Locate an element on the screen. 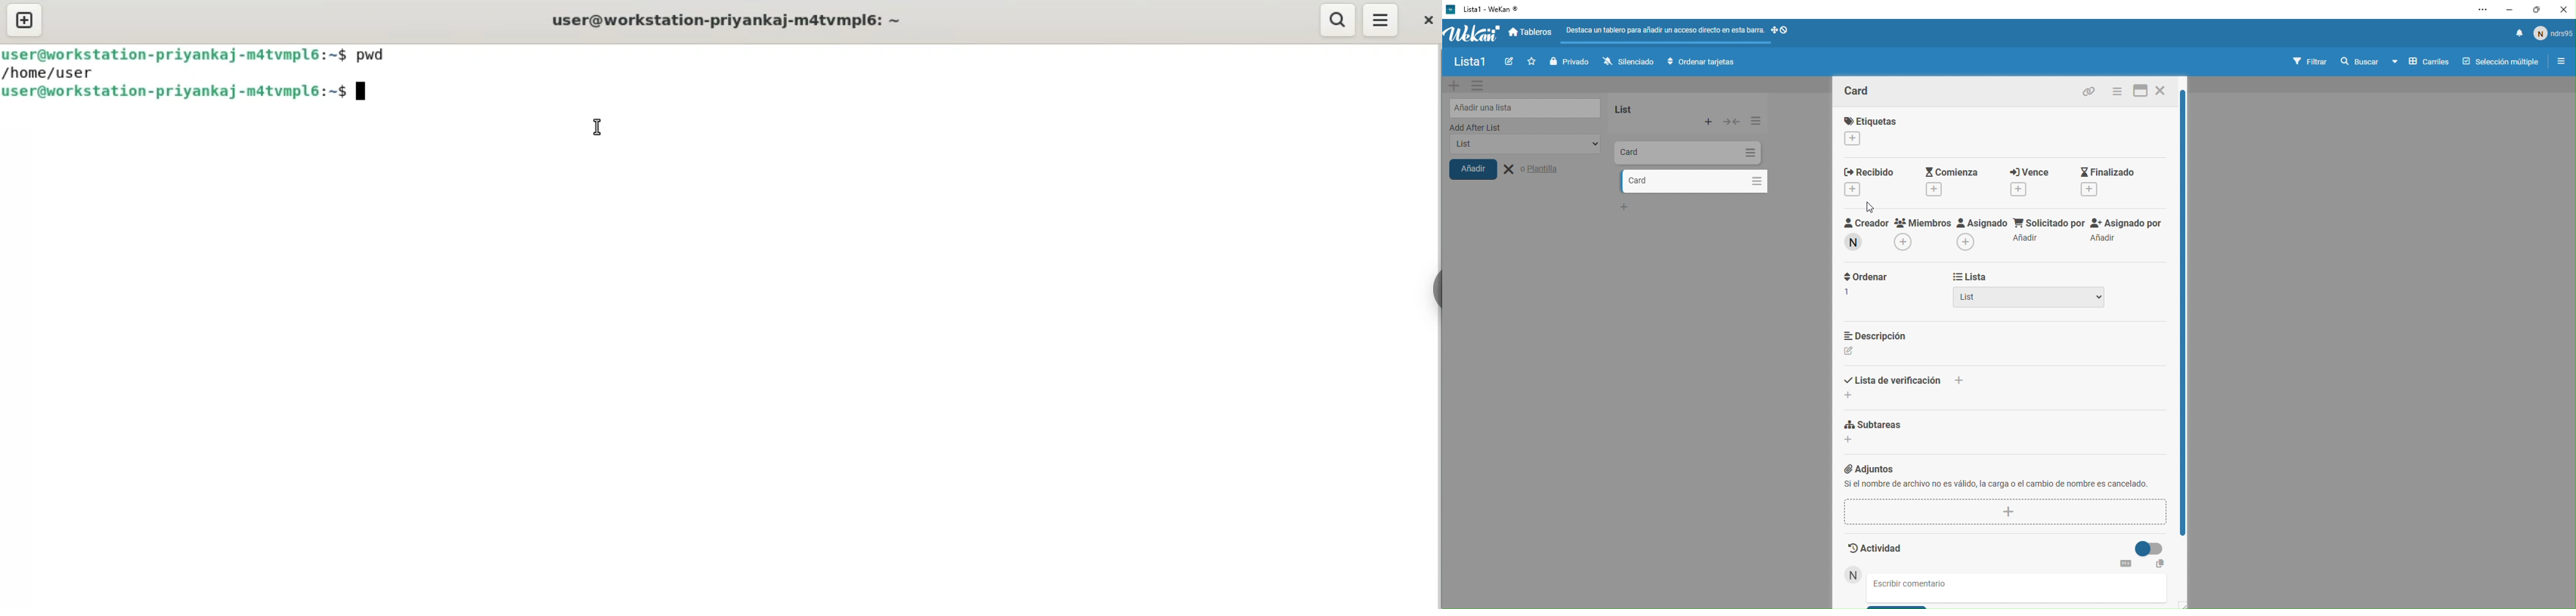  privado is located at coordinates (1568, 61).